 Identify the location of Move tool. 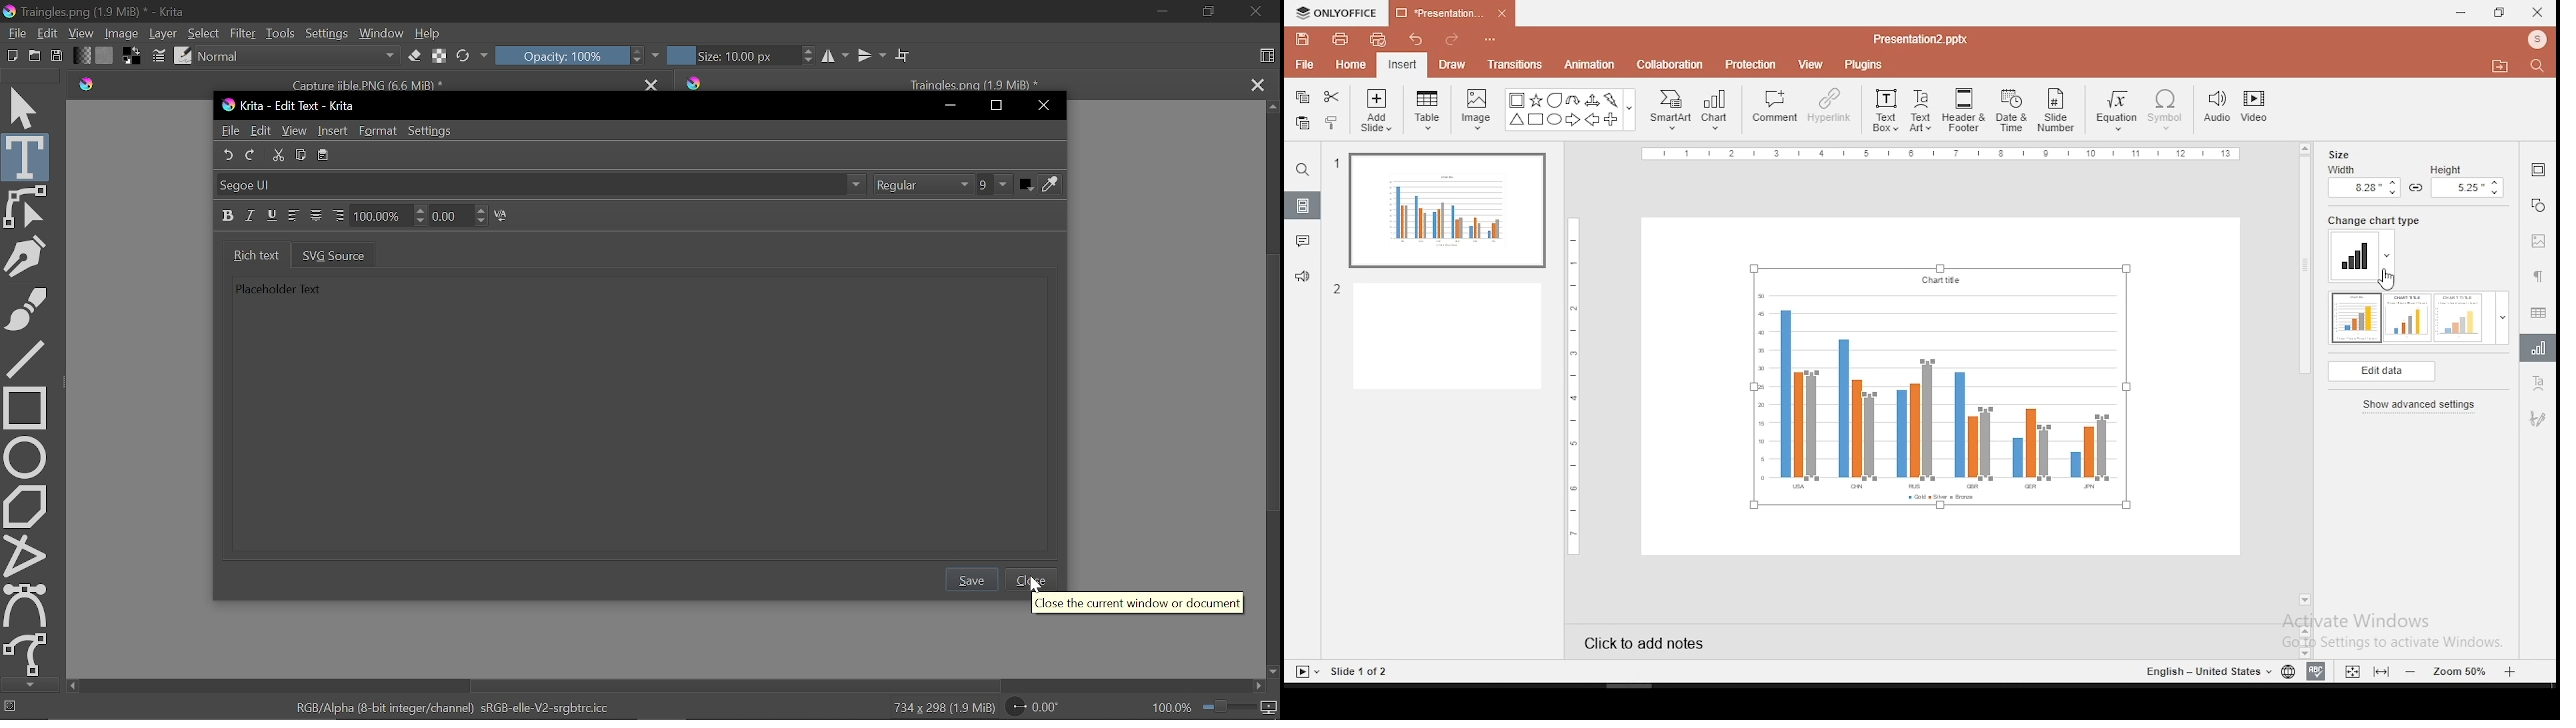
(26, 106).